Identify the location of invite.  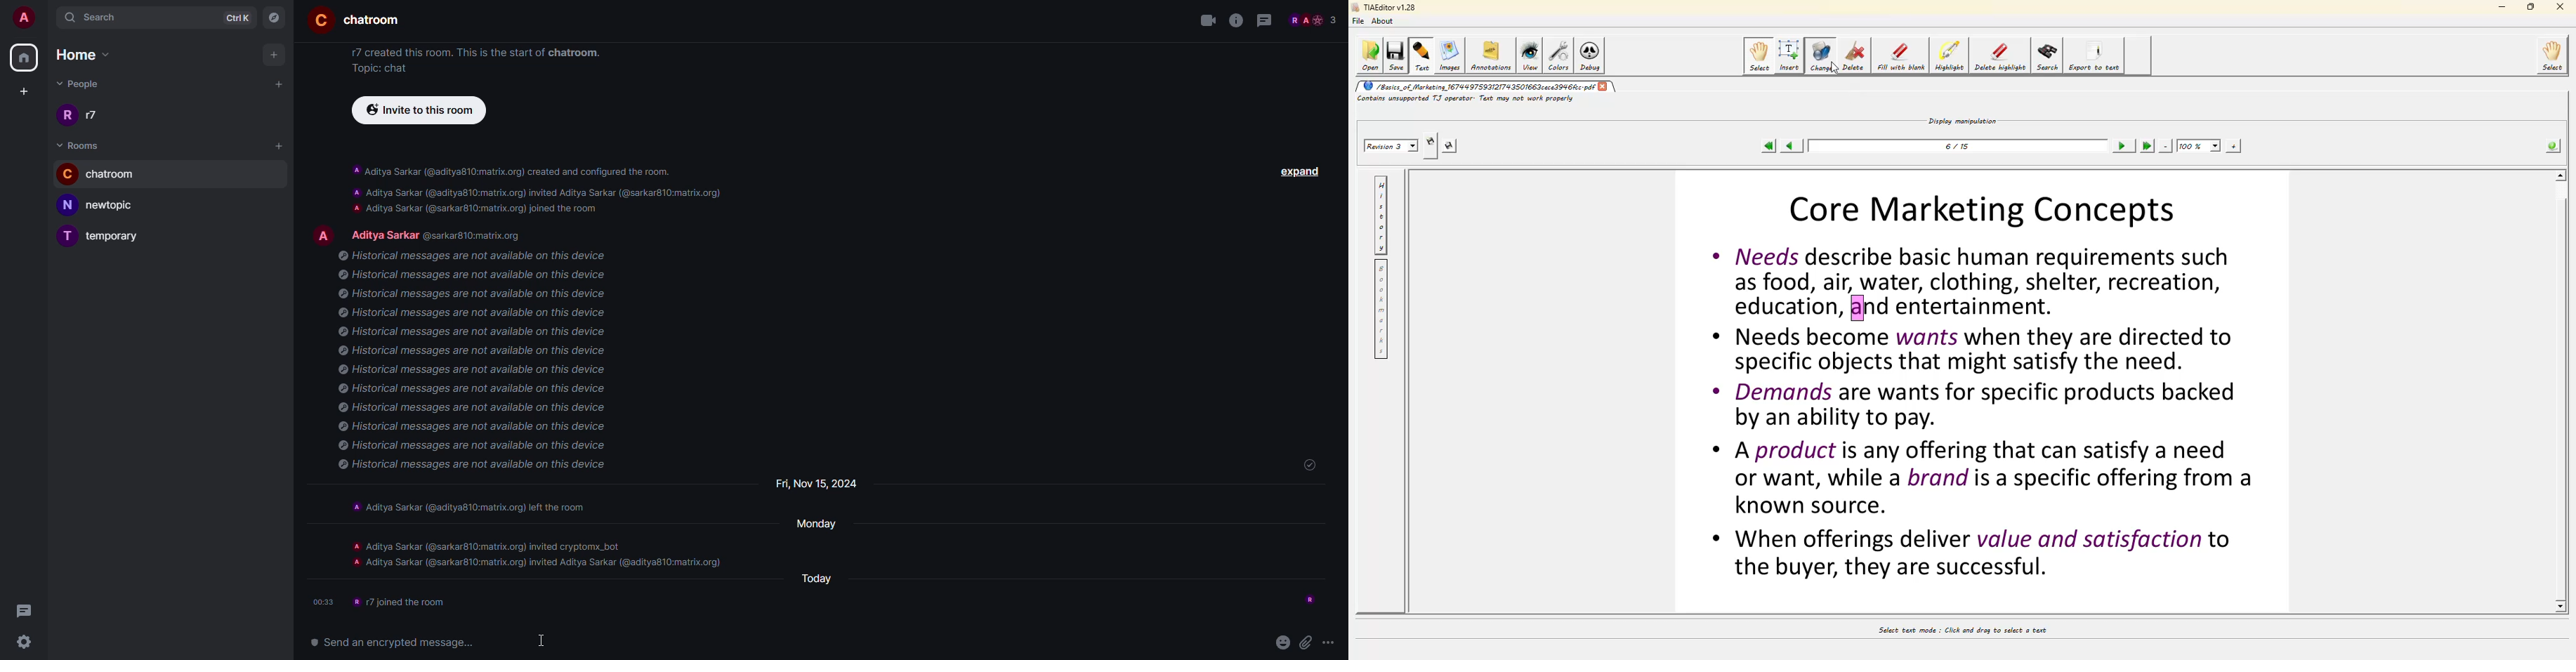
(417, 110).